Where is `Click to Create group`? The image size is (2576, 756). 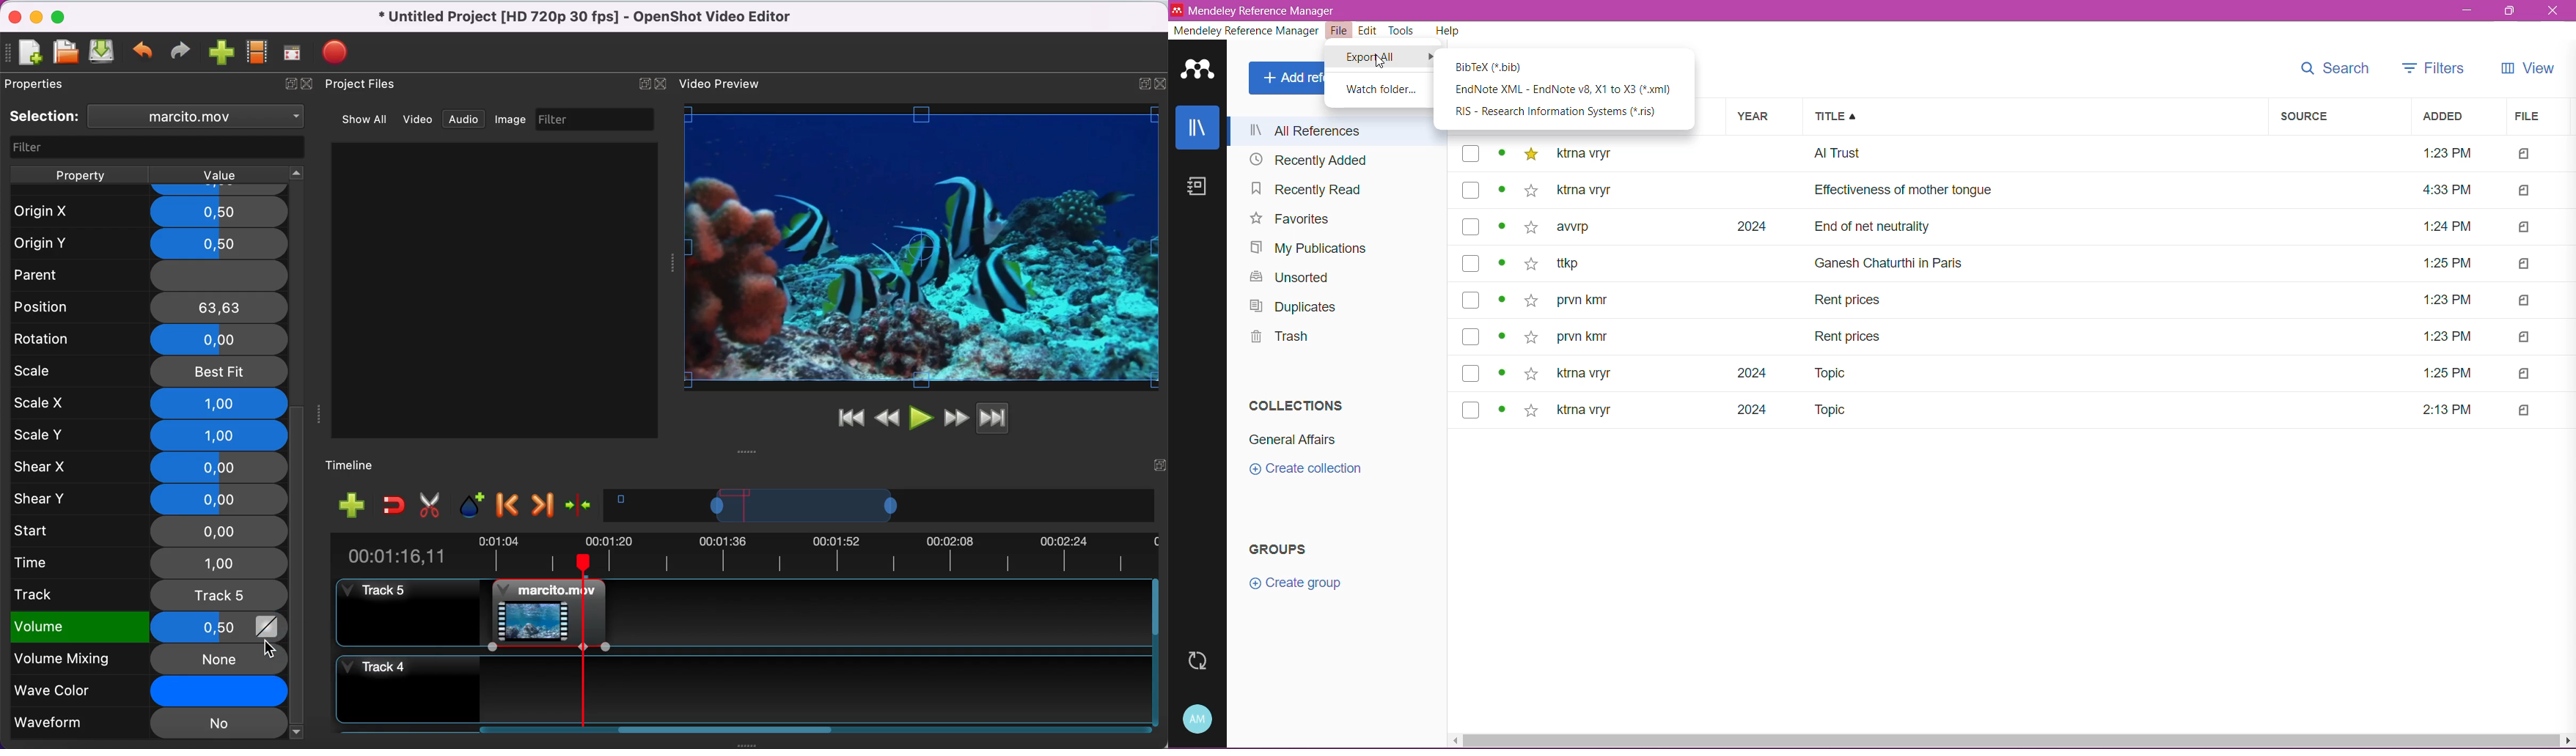
Click to Create group is located at coordinates (1294, 585).